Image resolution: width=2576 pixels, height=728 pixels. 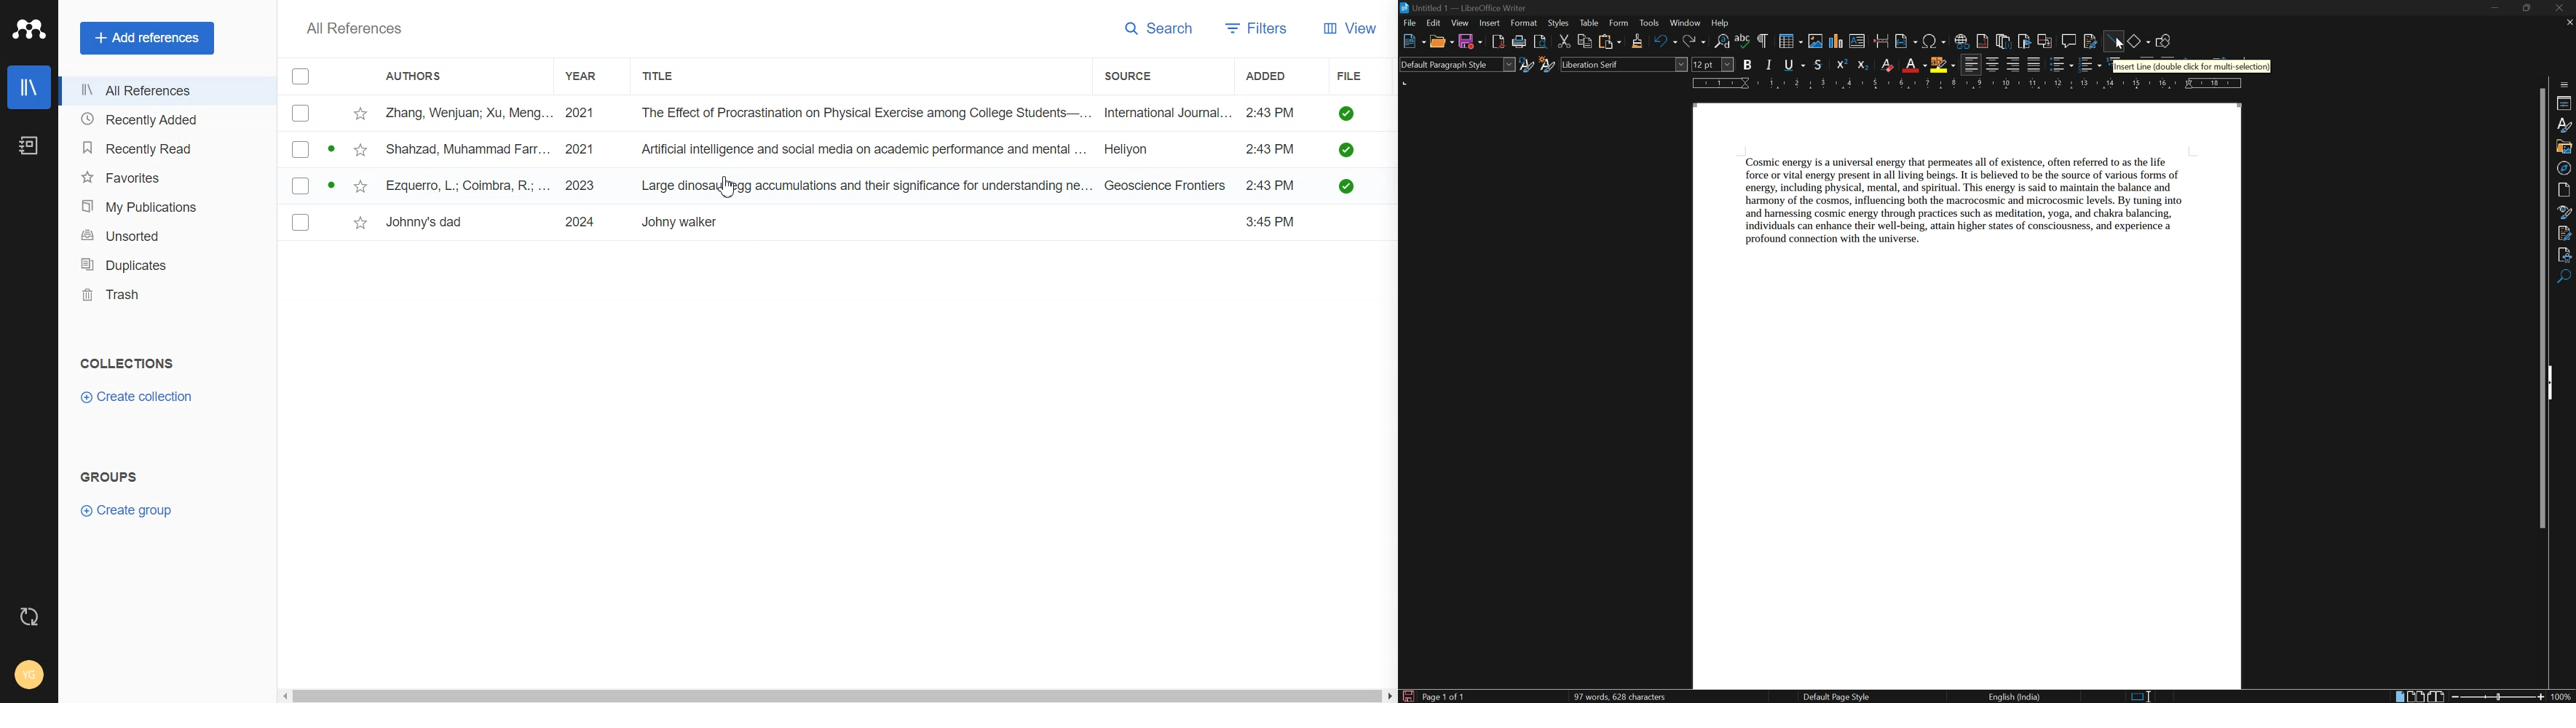 What do you see at coordinates (867, 186) in the screenshot?
I see `Large dinosaurs egg accumulation and their sgnificance in understandig` at bounding box center [867, 186].